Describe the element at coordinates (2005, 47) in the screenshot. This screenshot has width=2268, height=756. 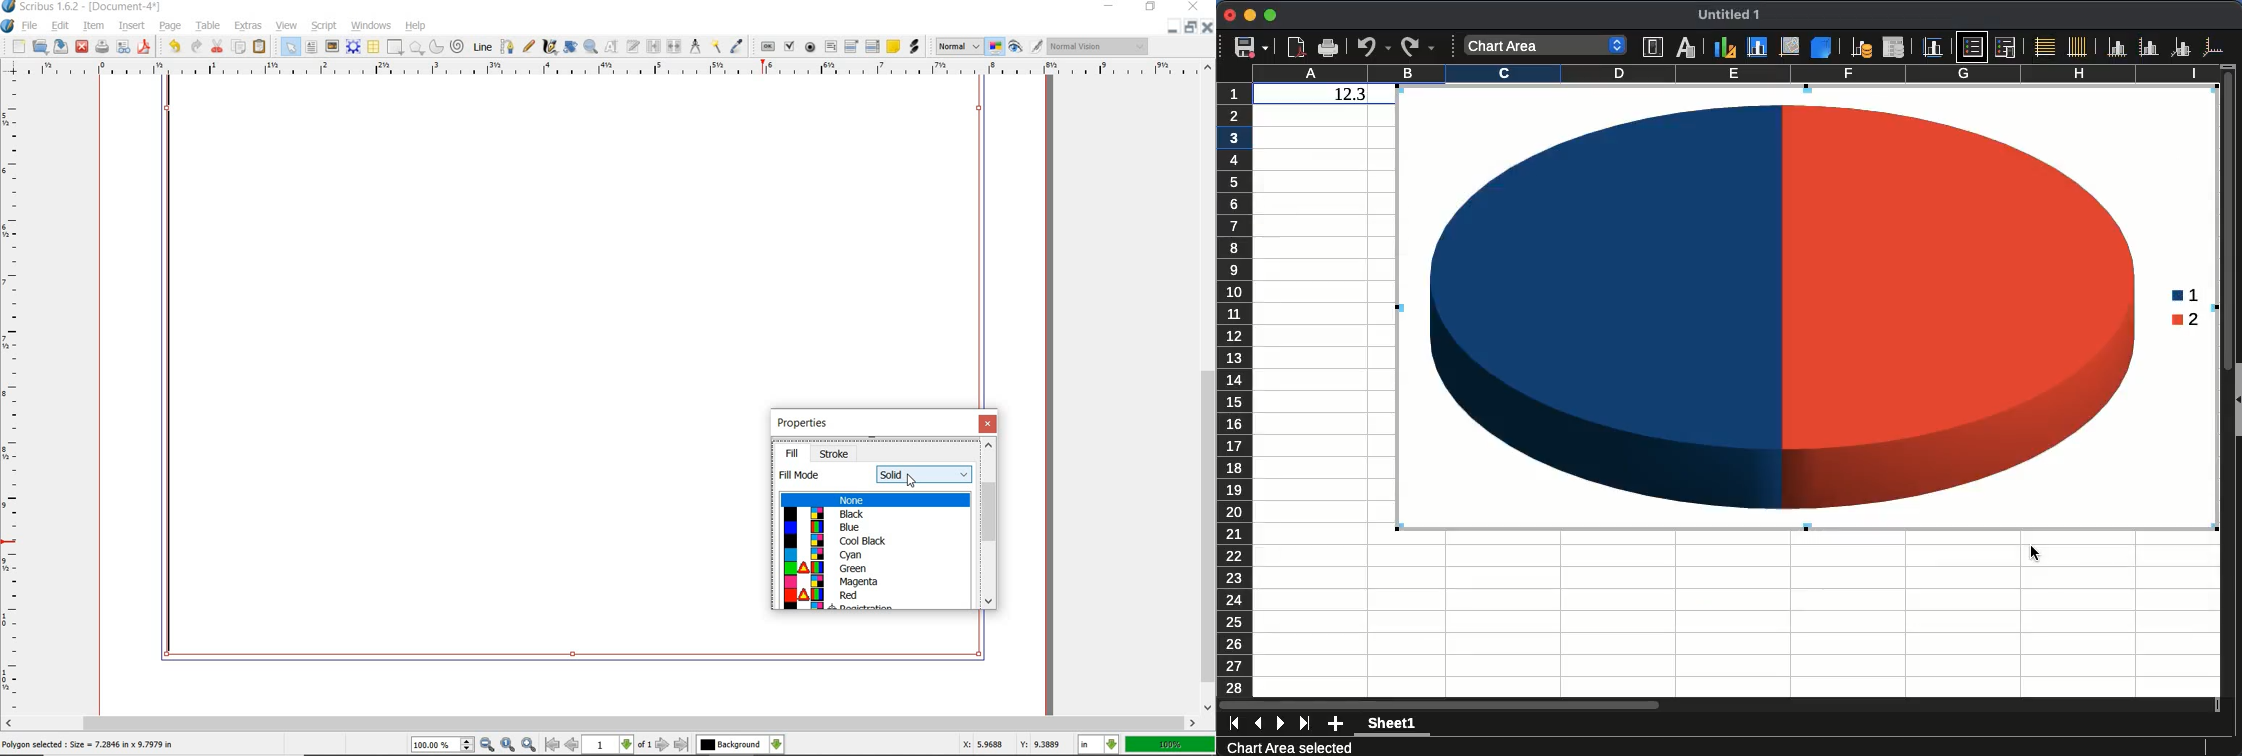
I see `Legend` at that location.